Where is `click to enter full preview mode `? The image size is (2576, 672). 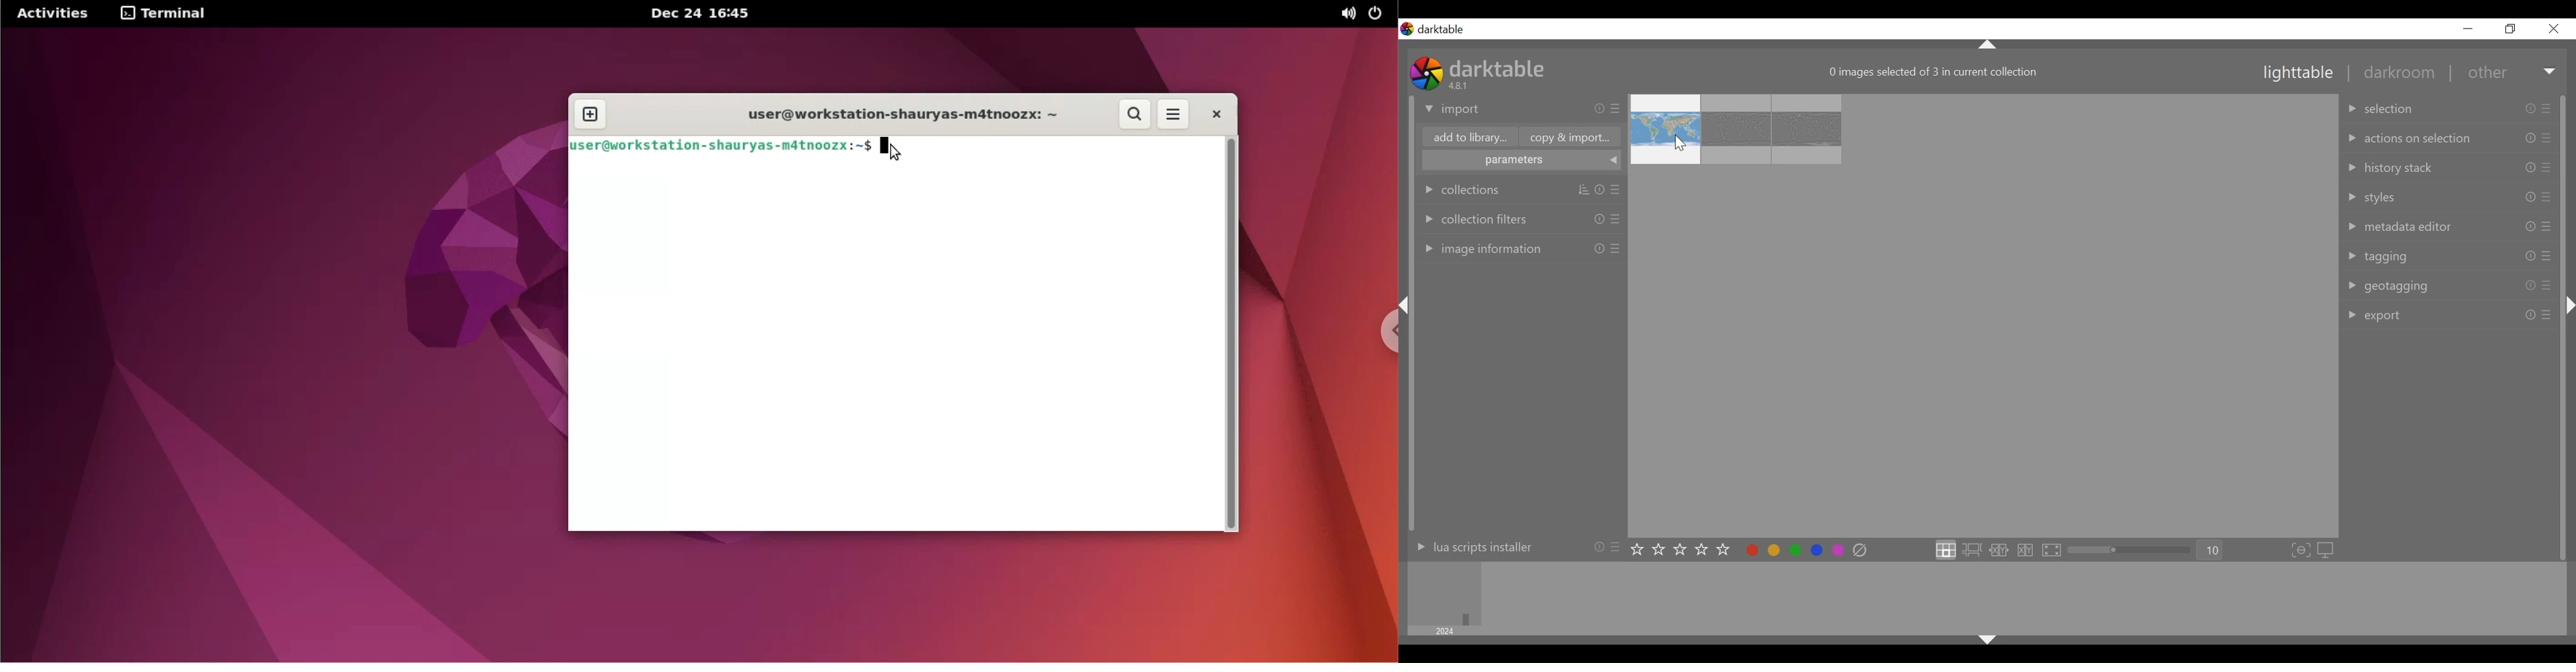
click to enter full preview mode  is located at coordinates (2051, 549).